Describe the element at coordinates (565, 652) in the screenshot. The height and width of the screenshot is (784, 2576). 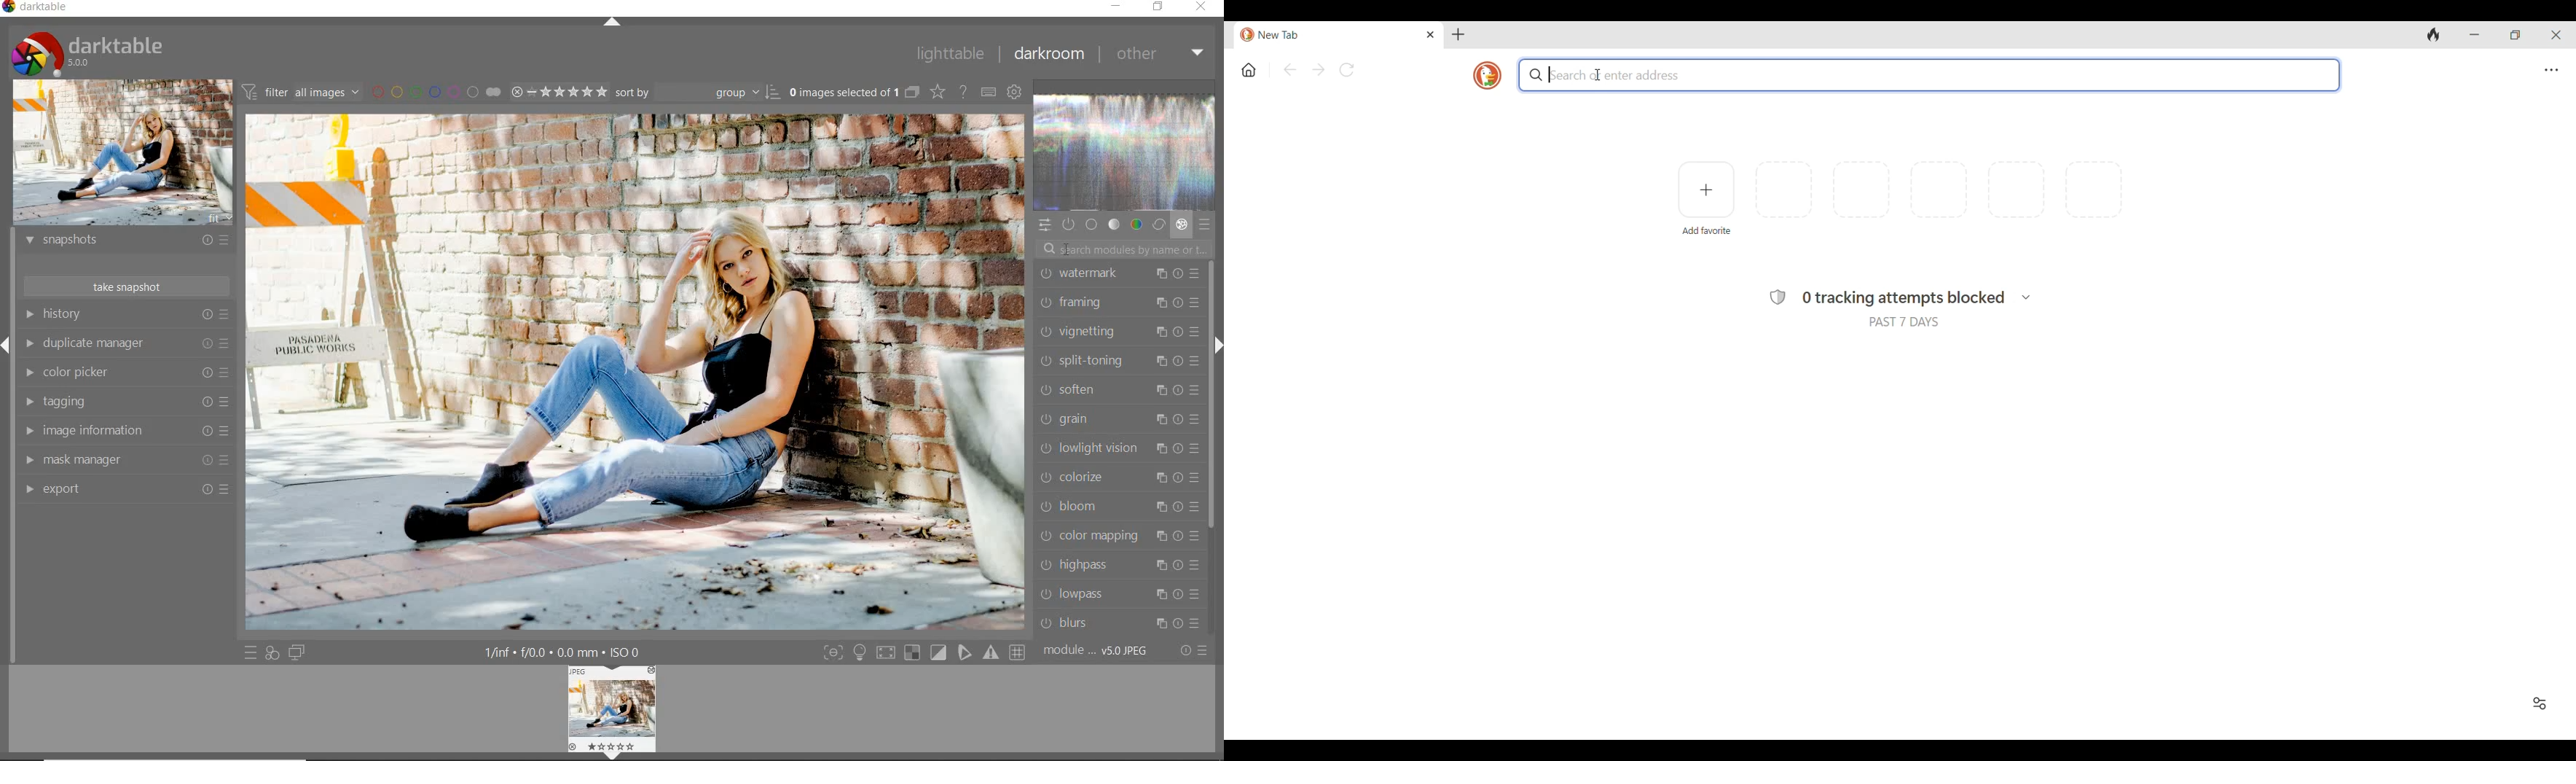
I see `other display information` at that location.